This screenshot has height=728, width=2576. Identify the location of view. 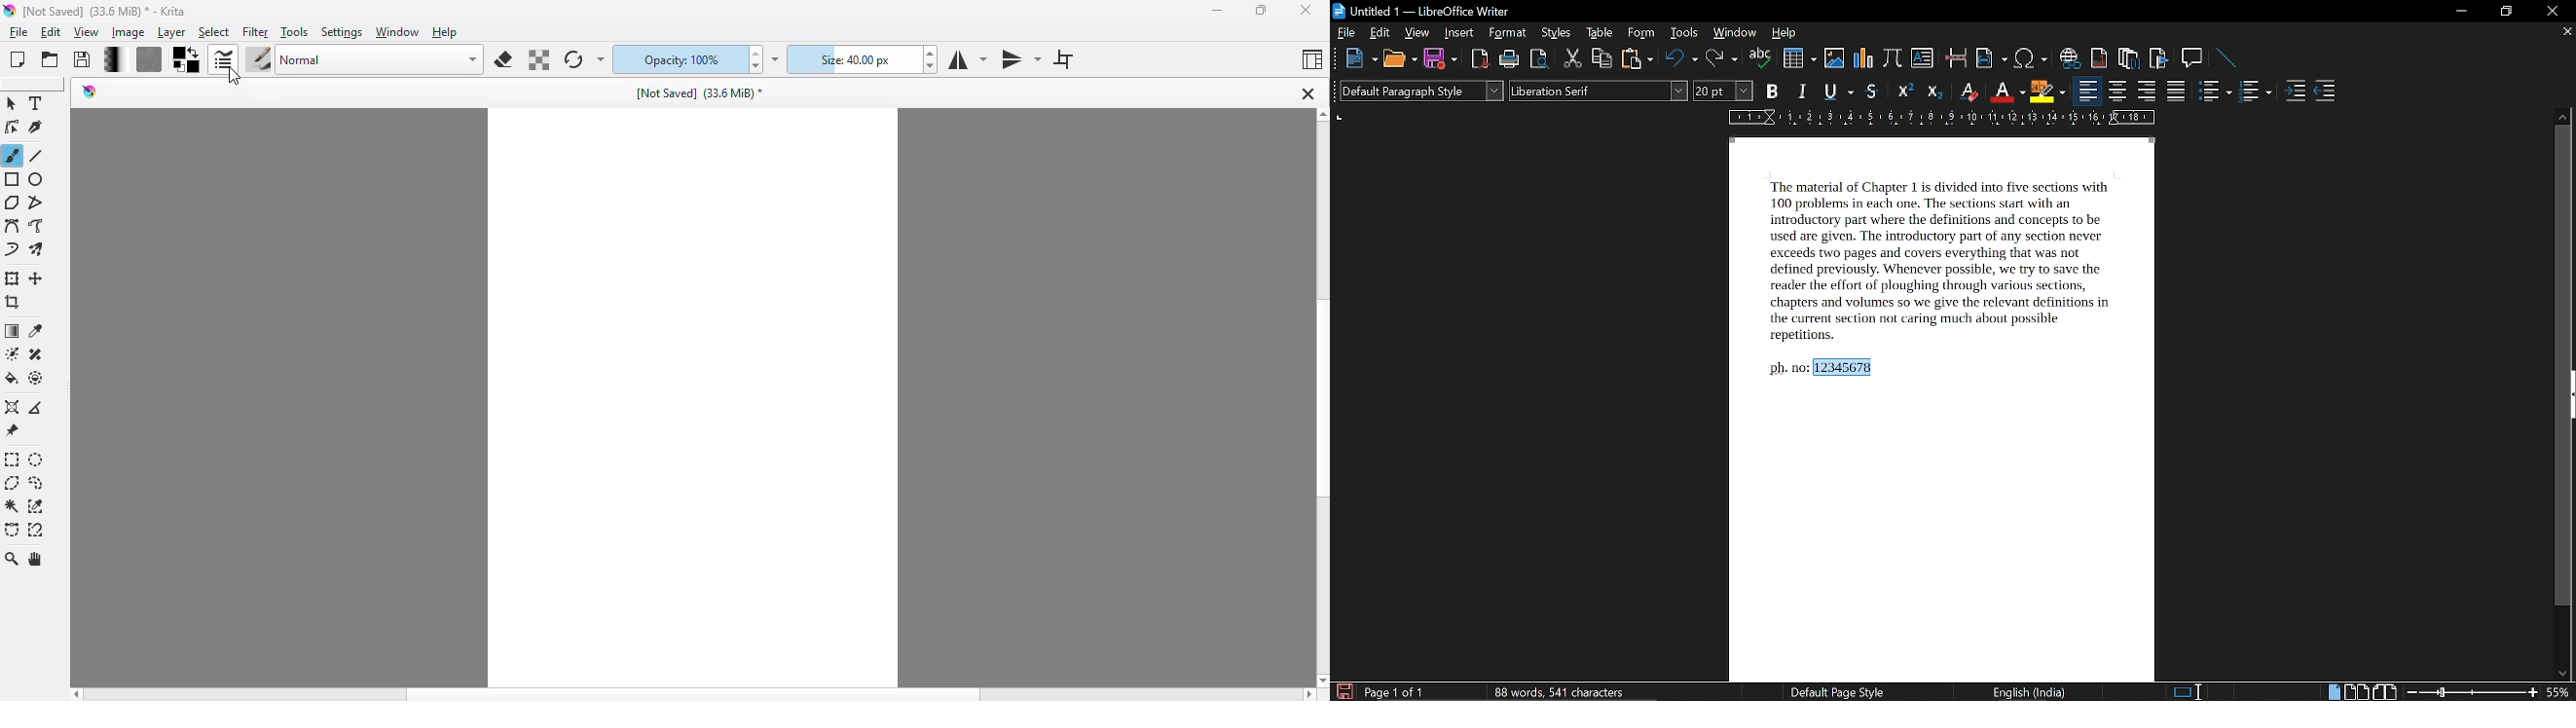
(88, 33).